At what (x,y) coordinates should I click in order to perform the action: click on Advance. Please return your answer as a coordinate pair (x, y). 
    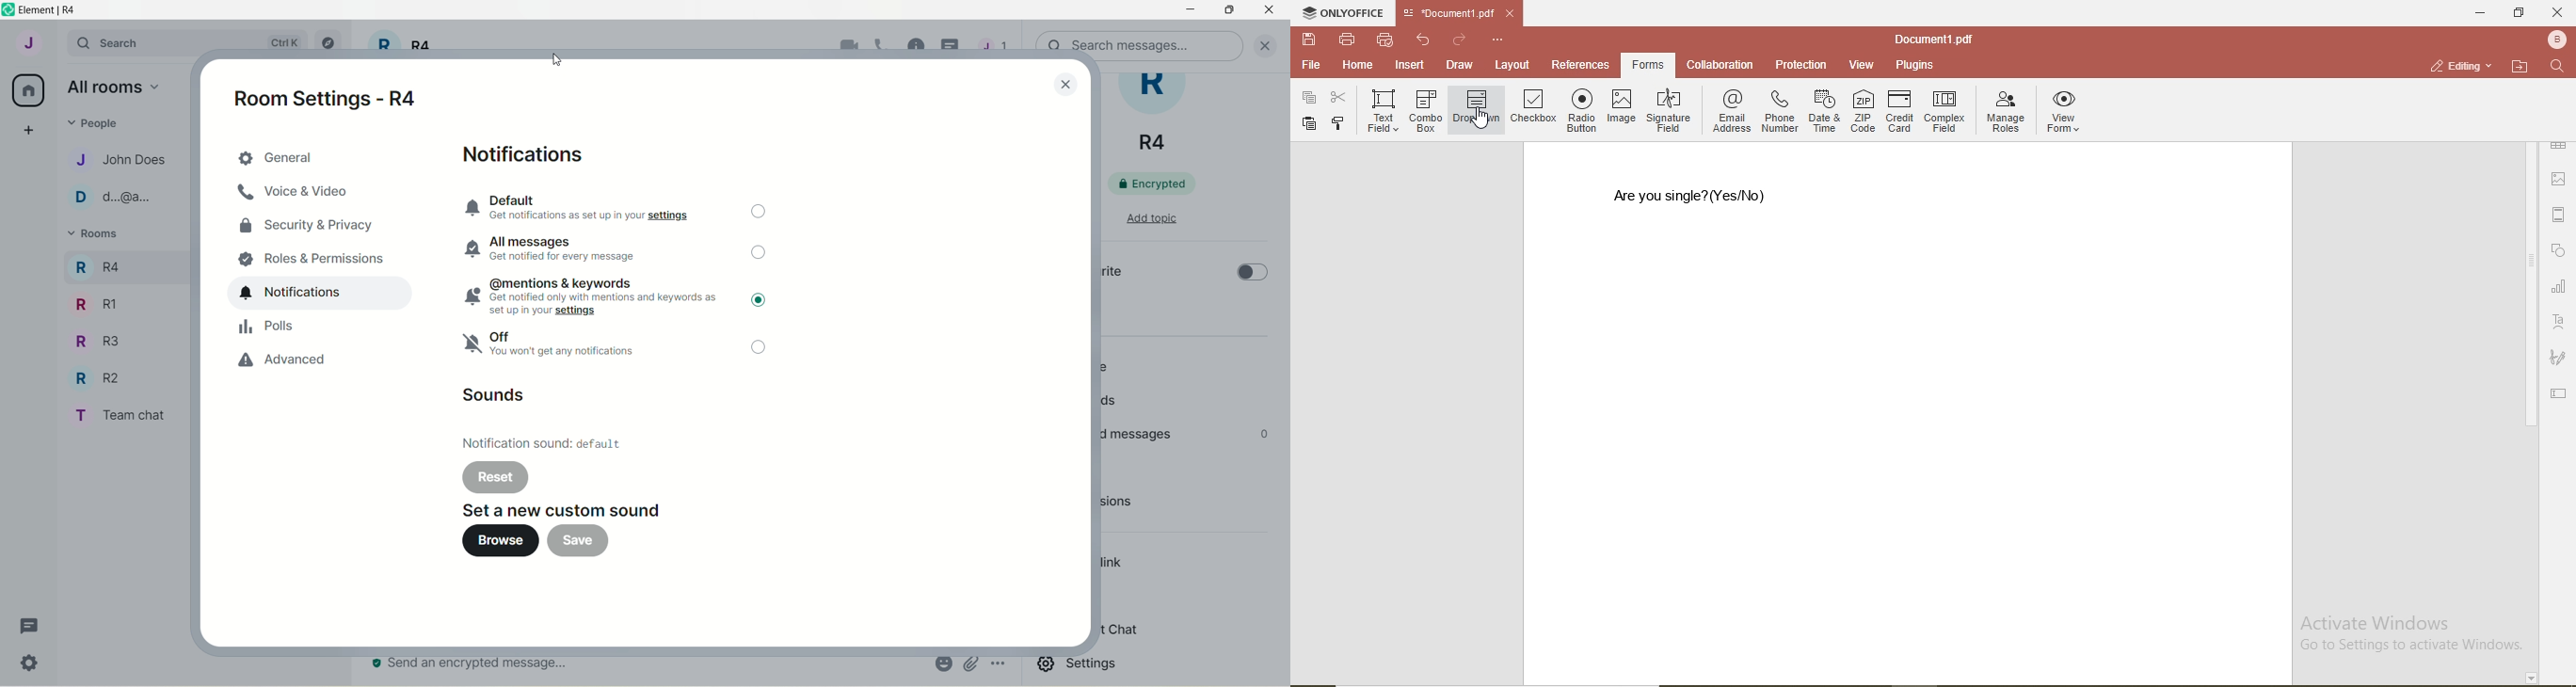
    Looking at the image, I should click on (307, 362).